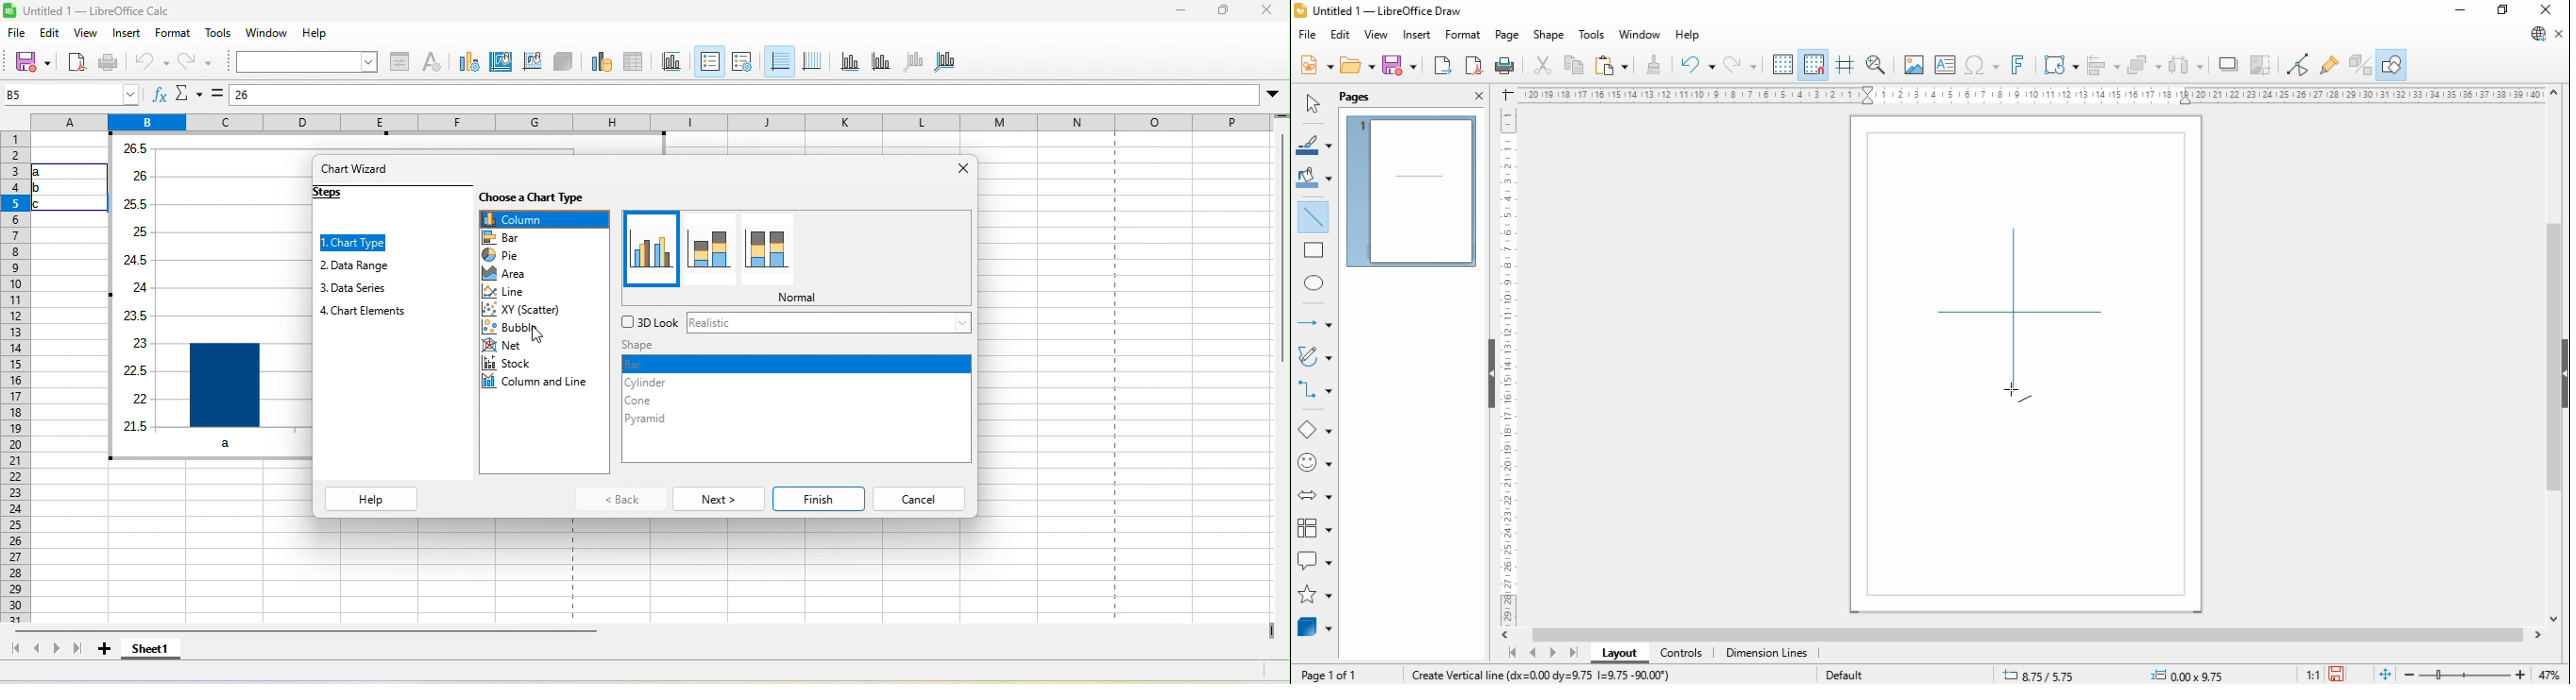 Image resolution: width=2576 pixels, height=700 pixels. What do you see at coordinates (507, 367) in the screenshot?
I see `stock` at bounding box center [507, 367].